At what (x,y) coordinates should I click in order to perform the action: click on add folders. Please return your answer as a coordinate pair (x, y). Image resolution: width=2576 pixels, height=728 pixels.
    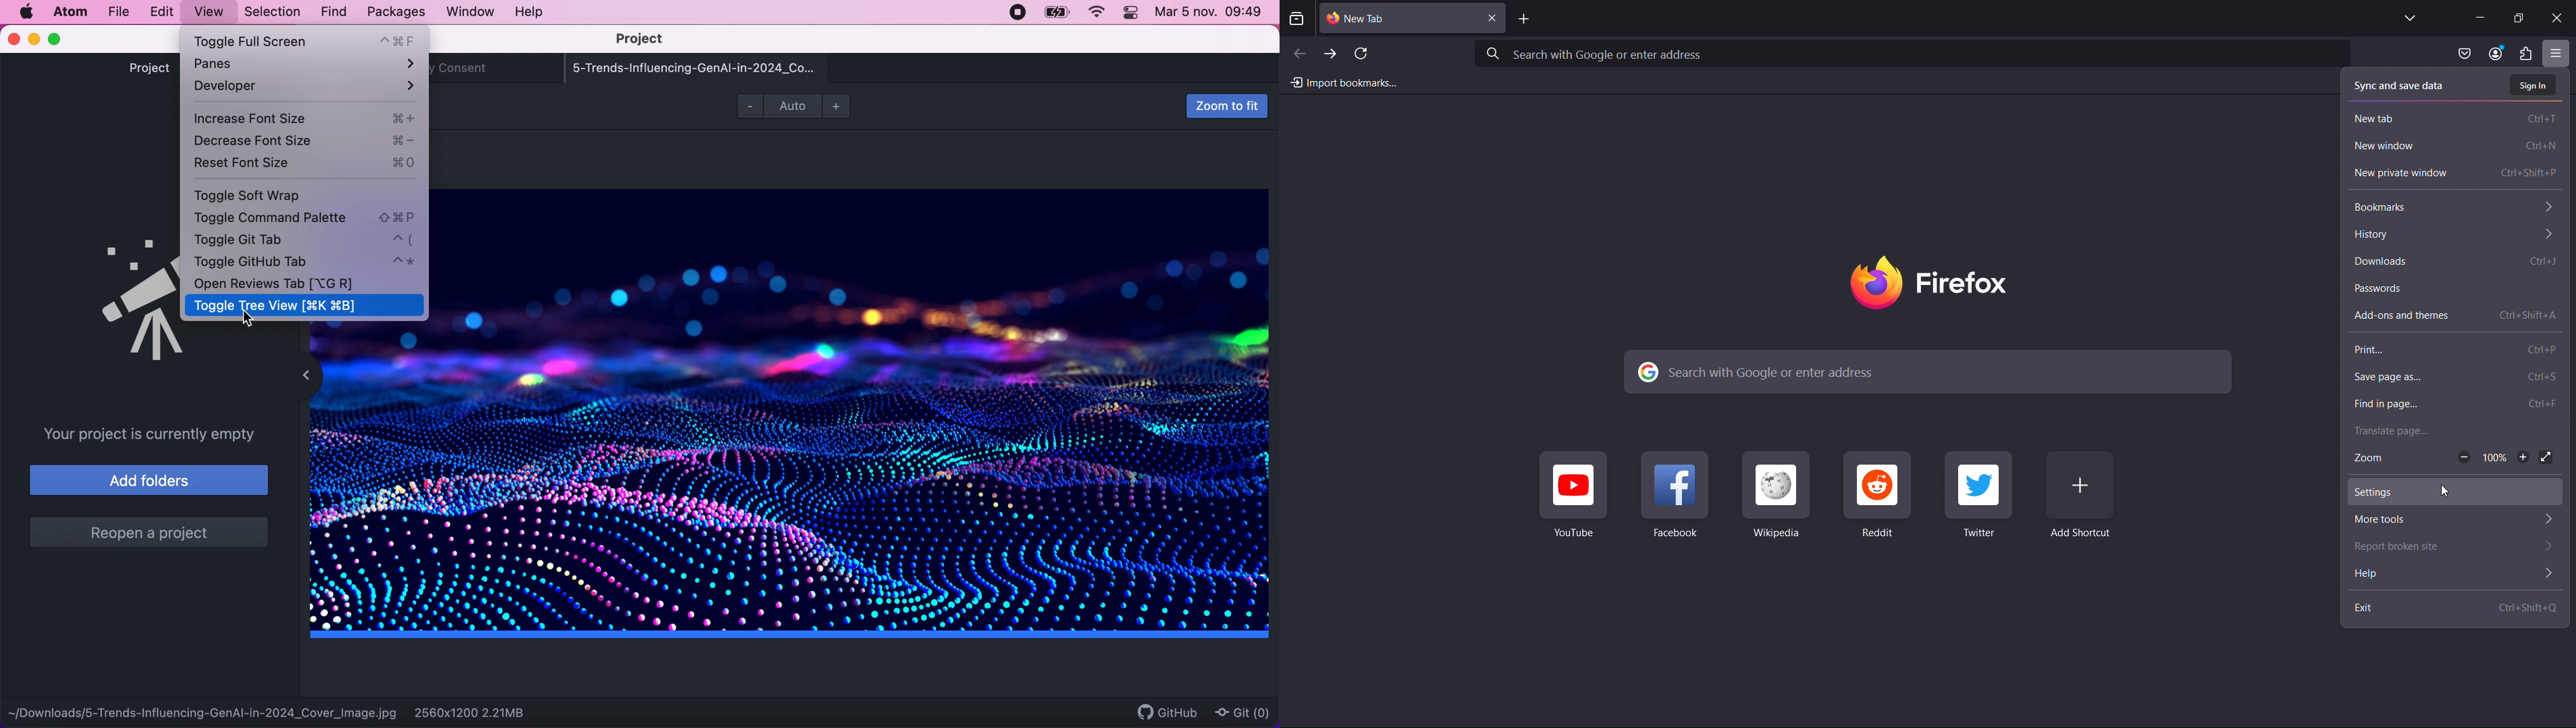
    Looking at the image, I should click on (156, 481).